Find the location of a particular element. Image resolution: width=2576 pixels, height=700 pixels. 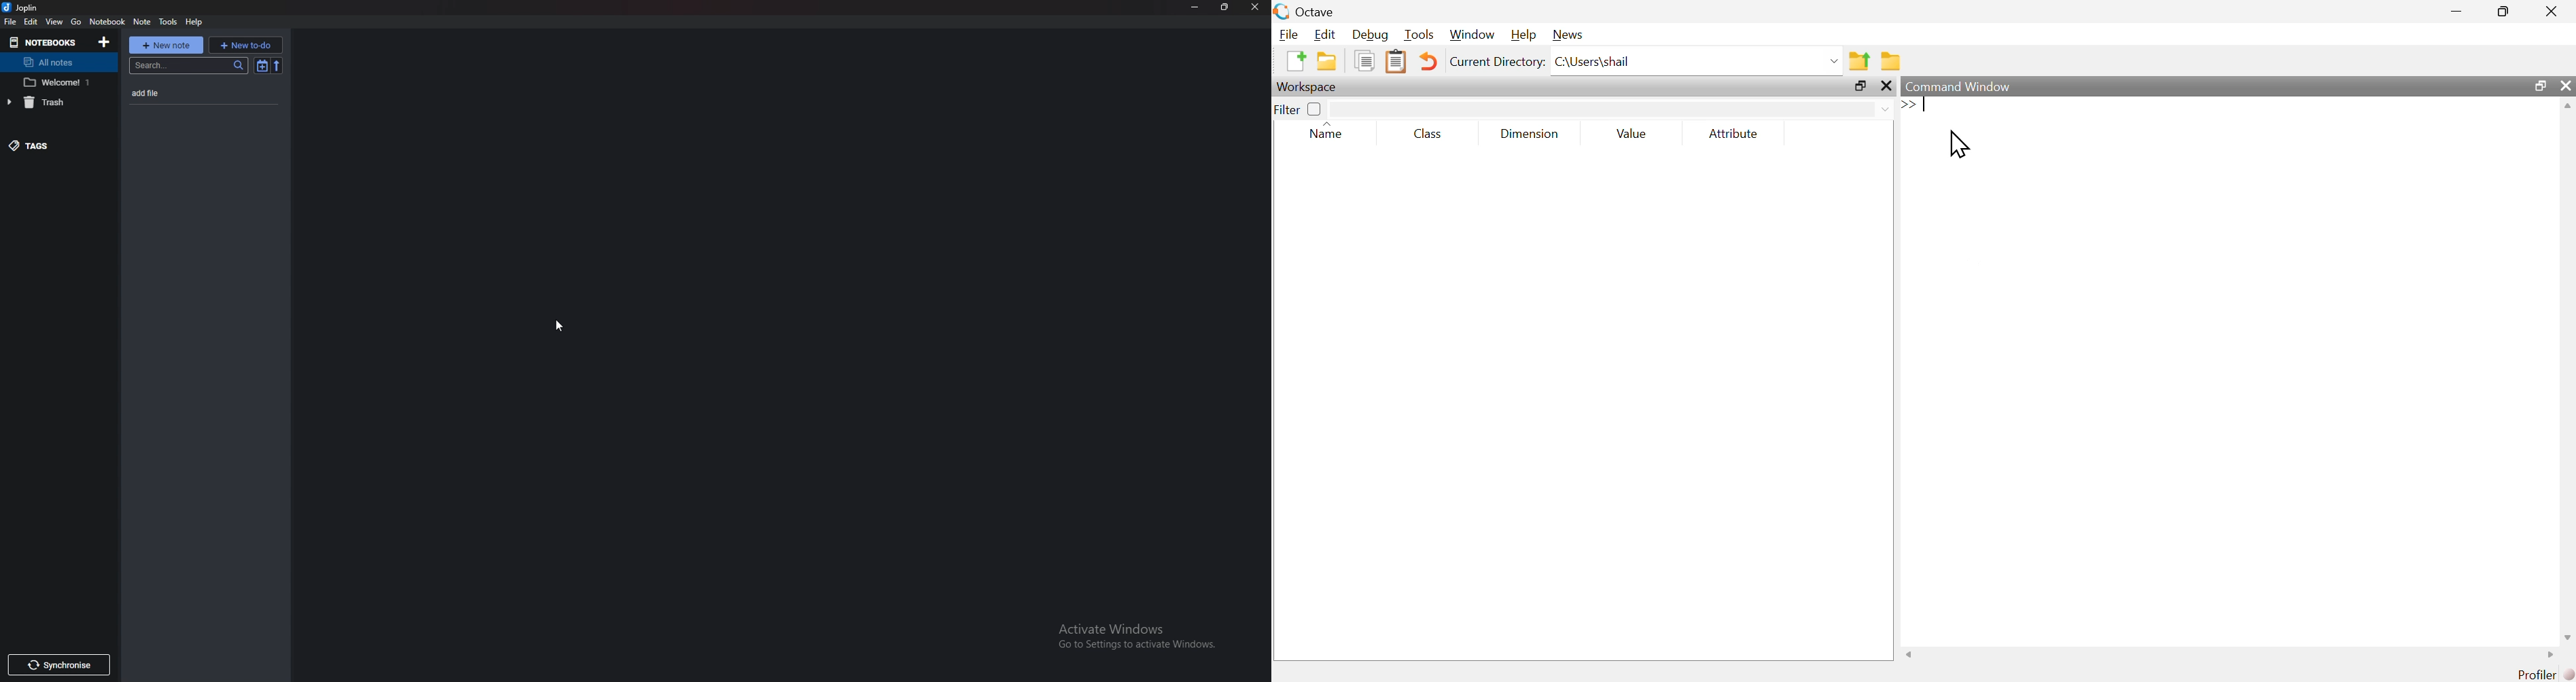

joplin is located at coordinates (25, 7).